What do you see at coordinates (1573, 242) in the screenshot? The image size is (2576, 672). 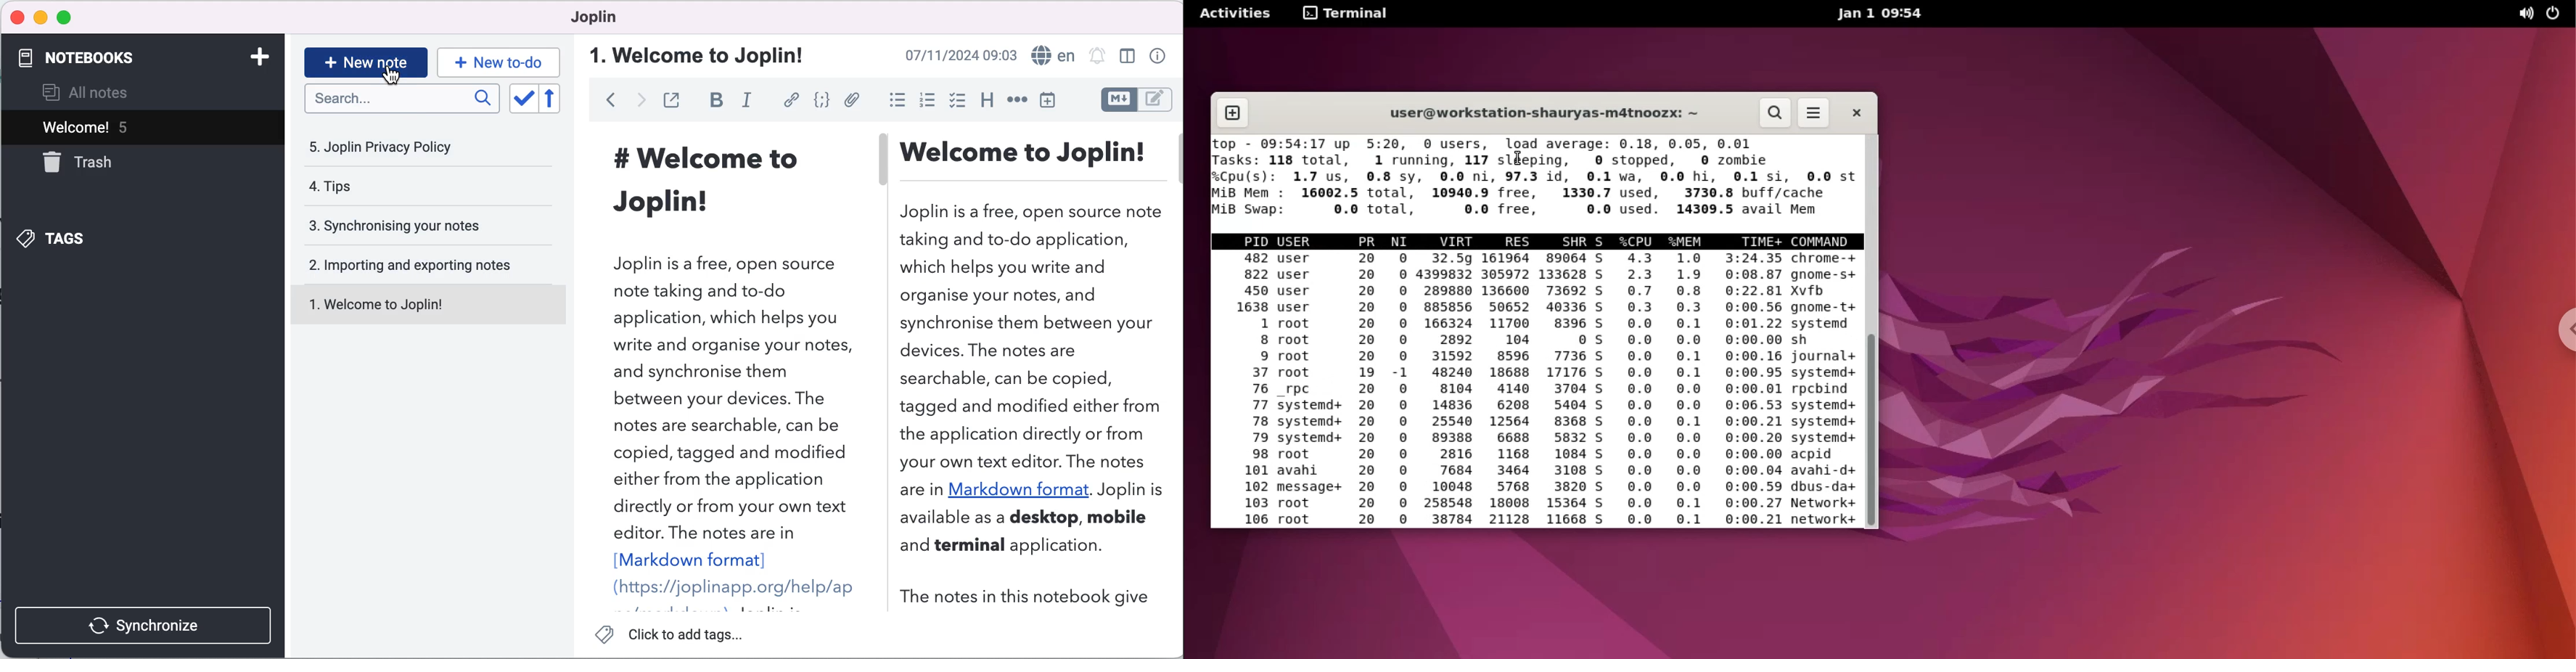 I see `SHR ` at bounding box center [1573, 242].